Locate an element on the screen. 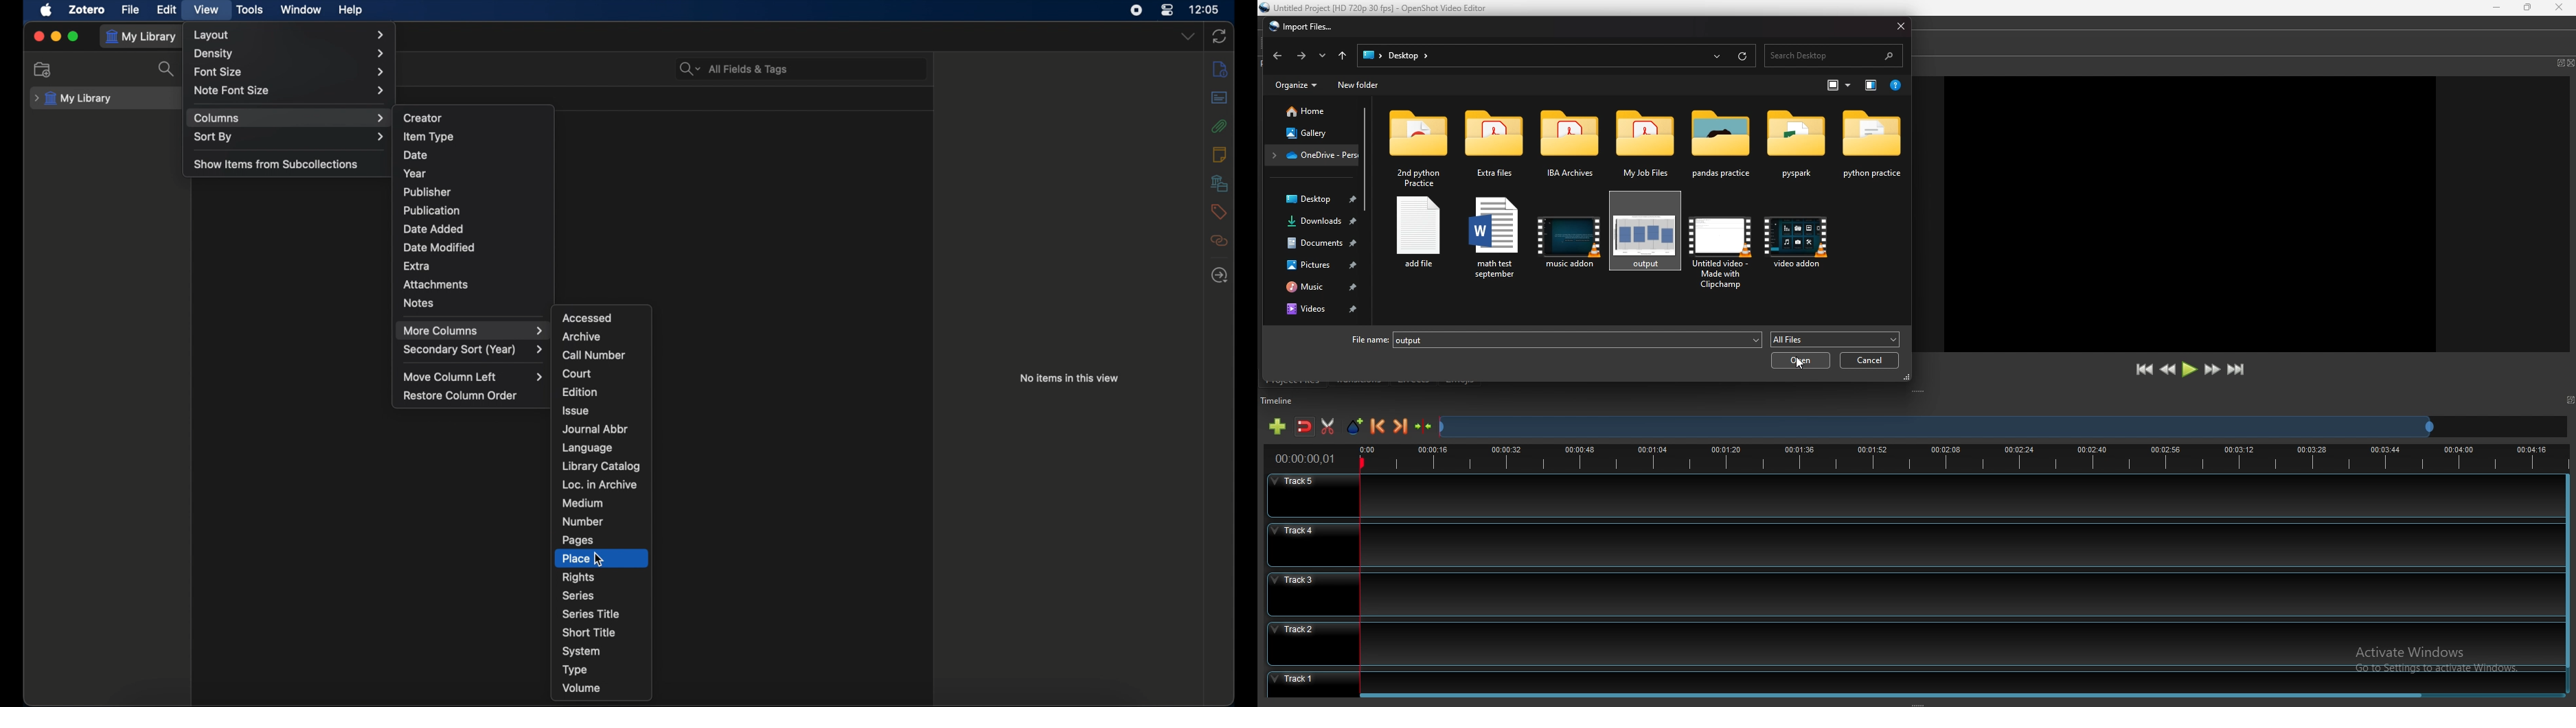 The image size is (2576, 728). dropdown is located at coordinates (1188, 36).